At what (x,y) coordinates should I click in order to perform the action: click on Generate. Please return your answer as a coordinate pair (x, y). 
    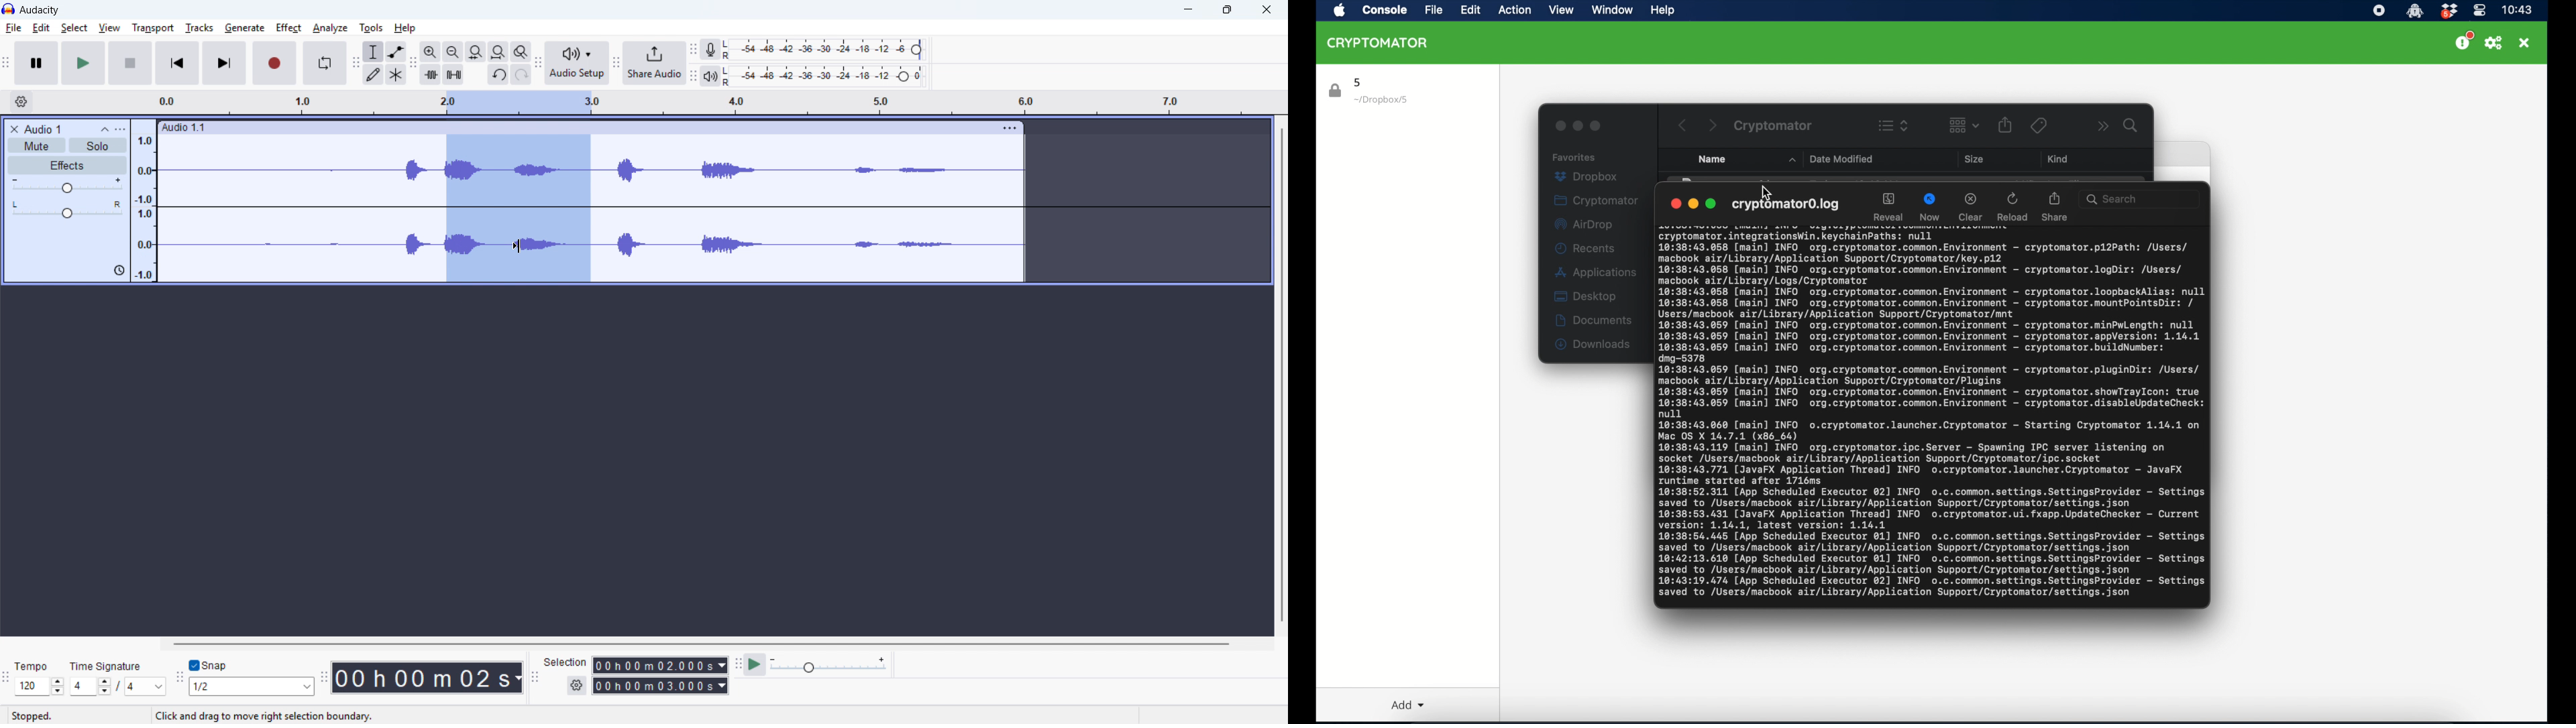
    Looking at the image, I should click on (244, 28).